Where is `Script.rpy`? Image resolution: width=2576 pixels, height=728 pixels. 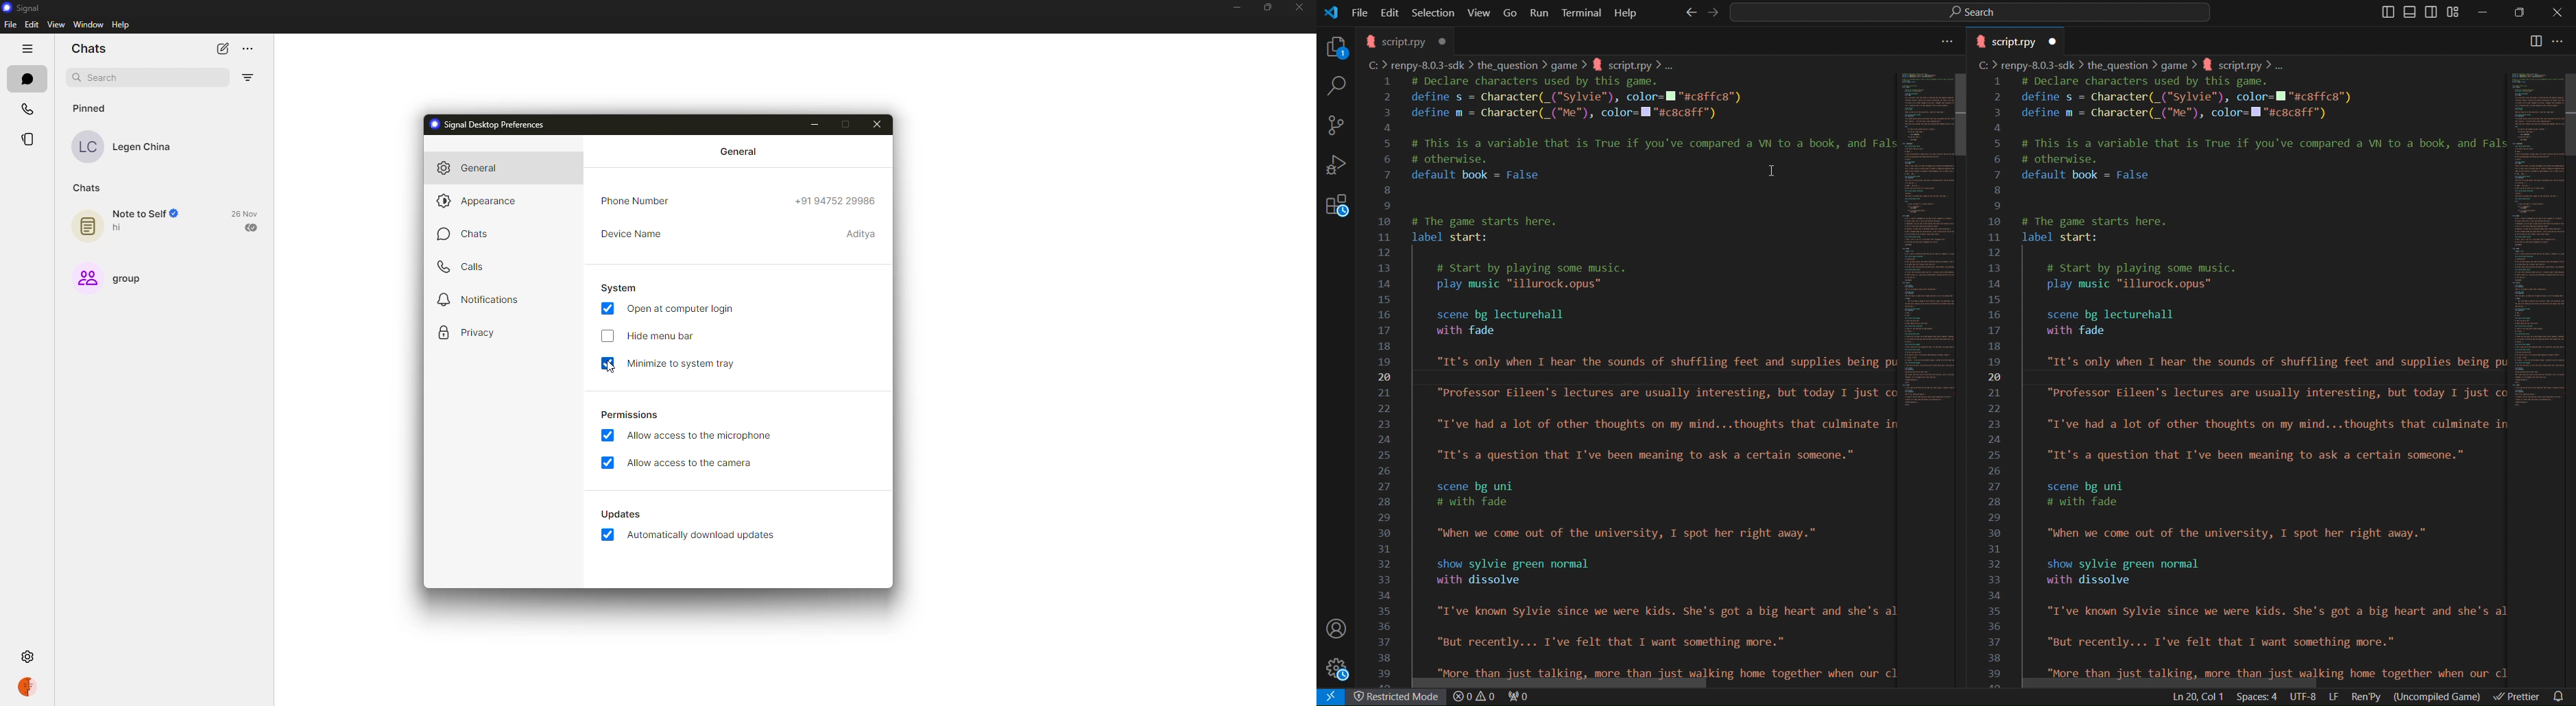
Script.rpy is located at coordinates (1406, 40).